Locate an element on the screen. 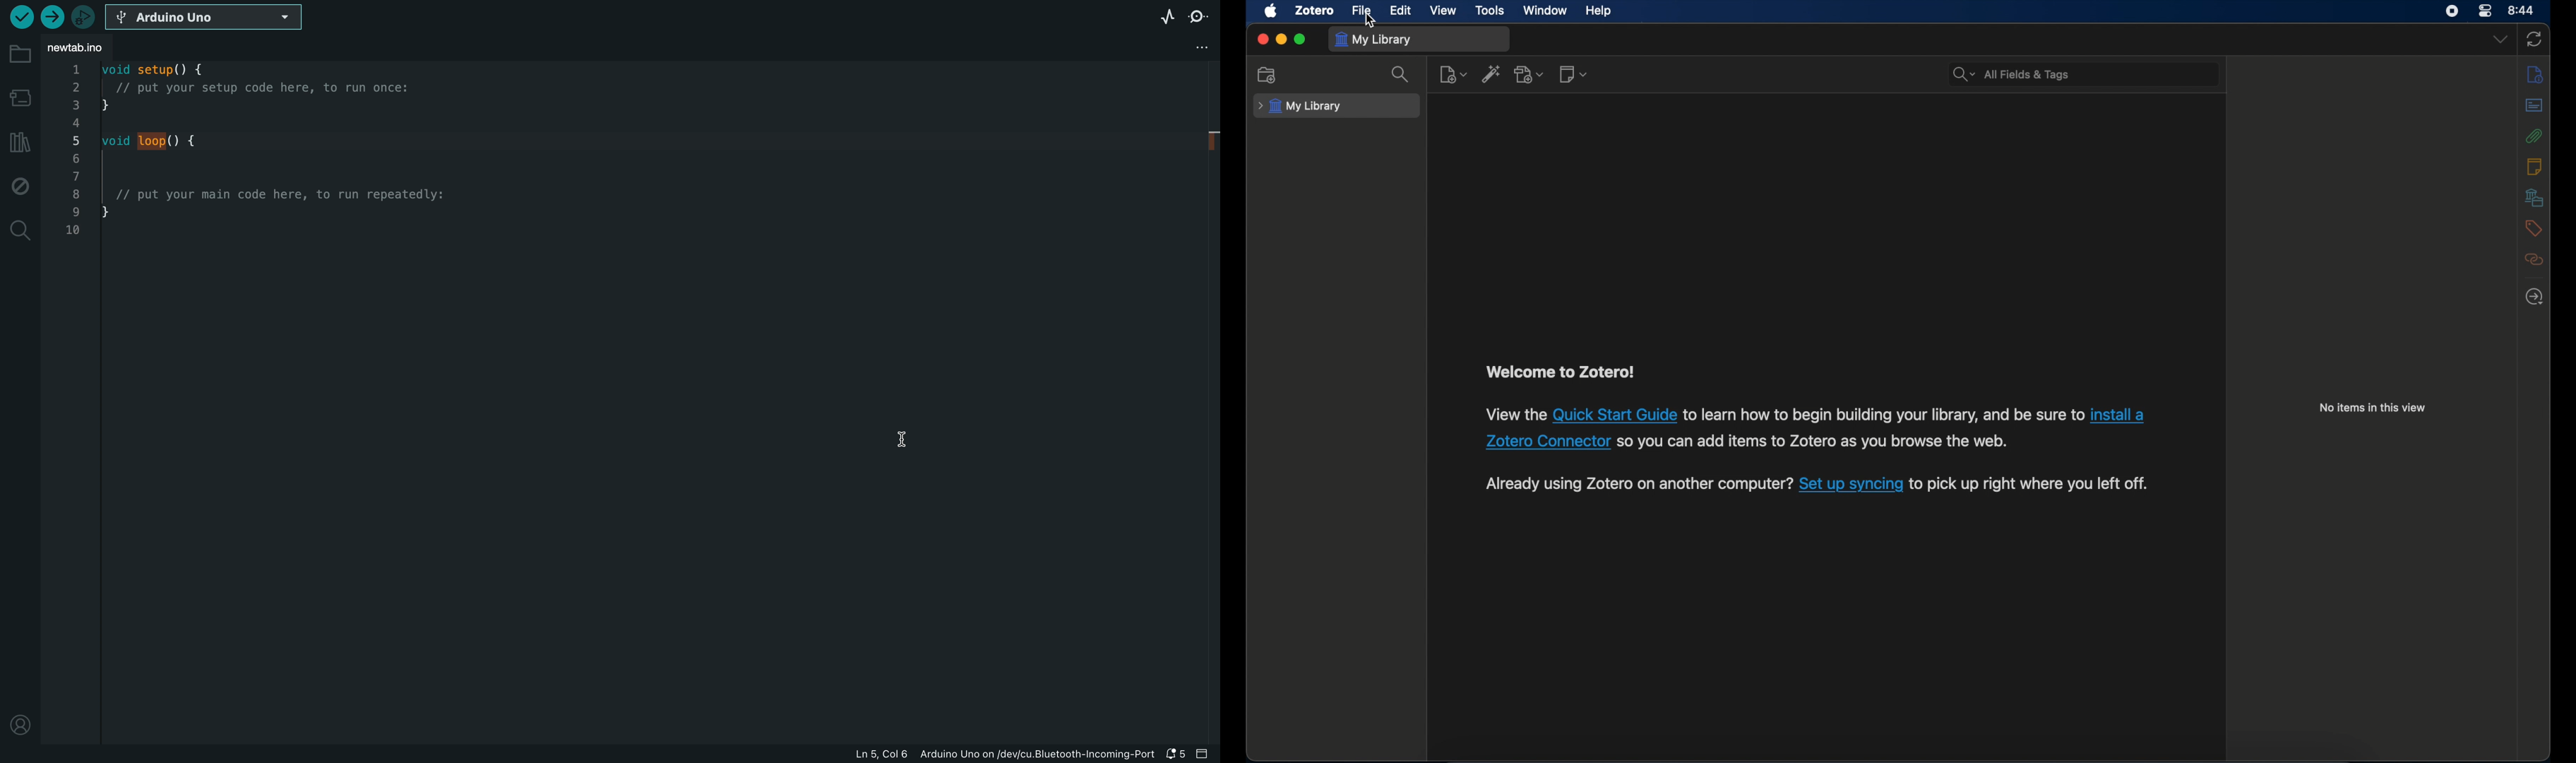 The image size is (2576, 784). Already using Zotero on another computer? Set up syncing to pick up right where you left off. is located at coordinates (1638, 485).